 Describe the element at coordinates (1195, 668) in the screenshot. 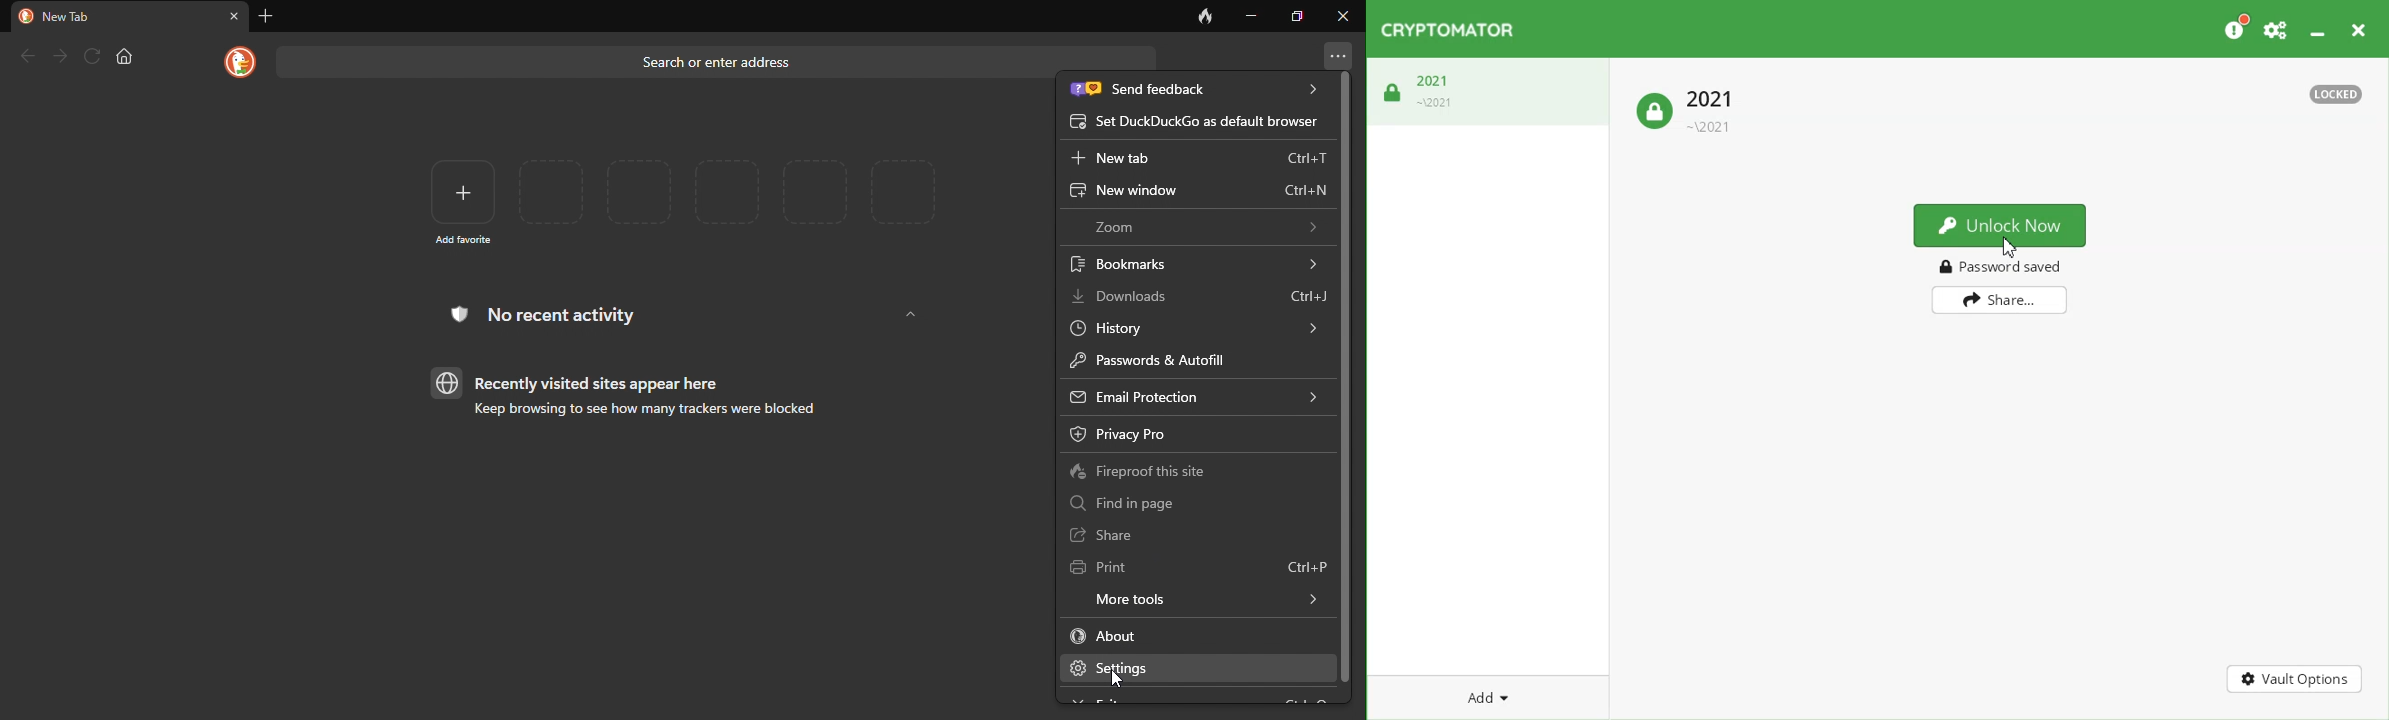

I see `settings` at that location.